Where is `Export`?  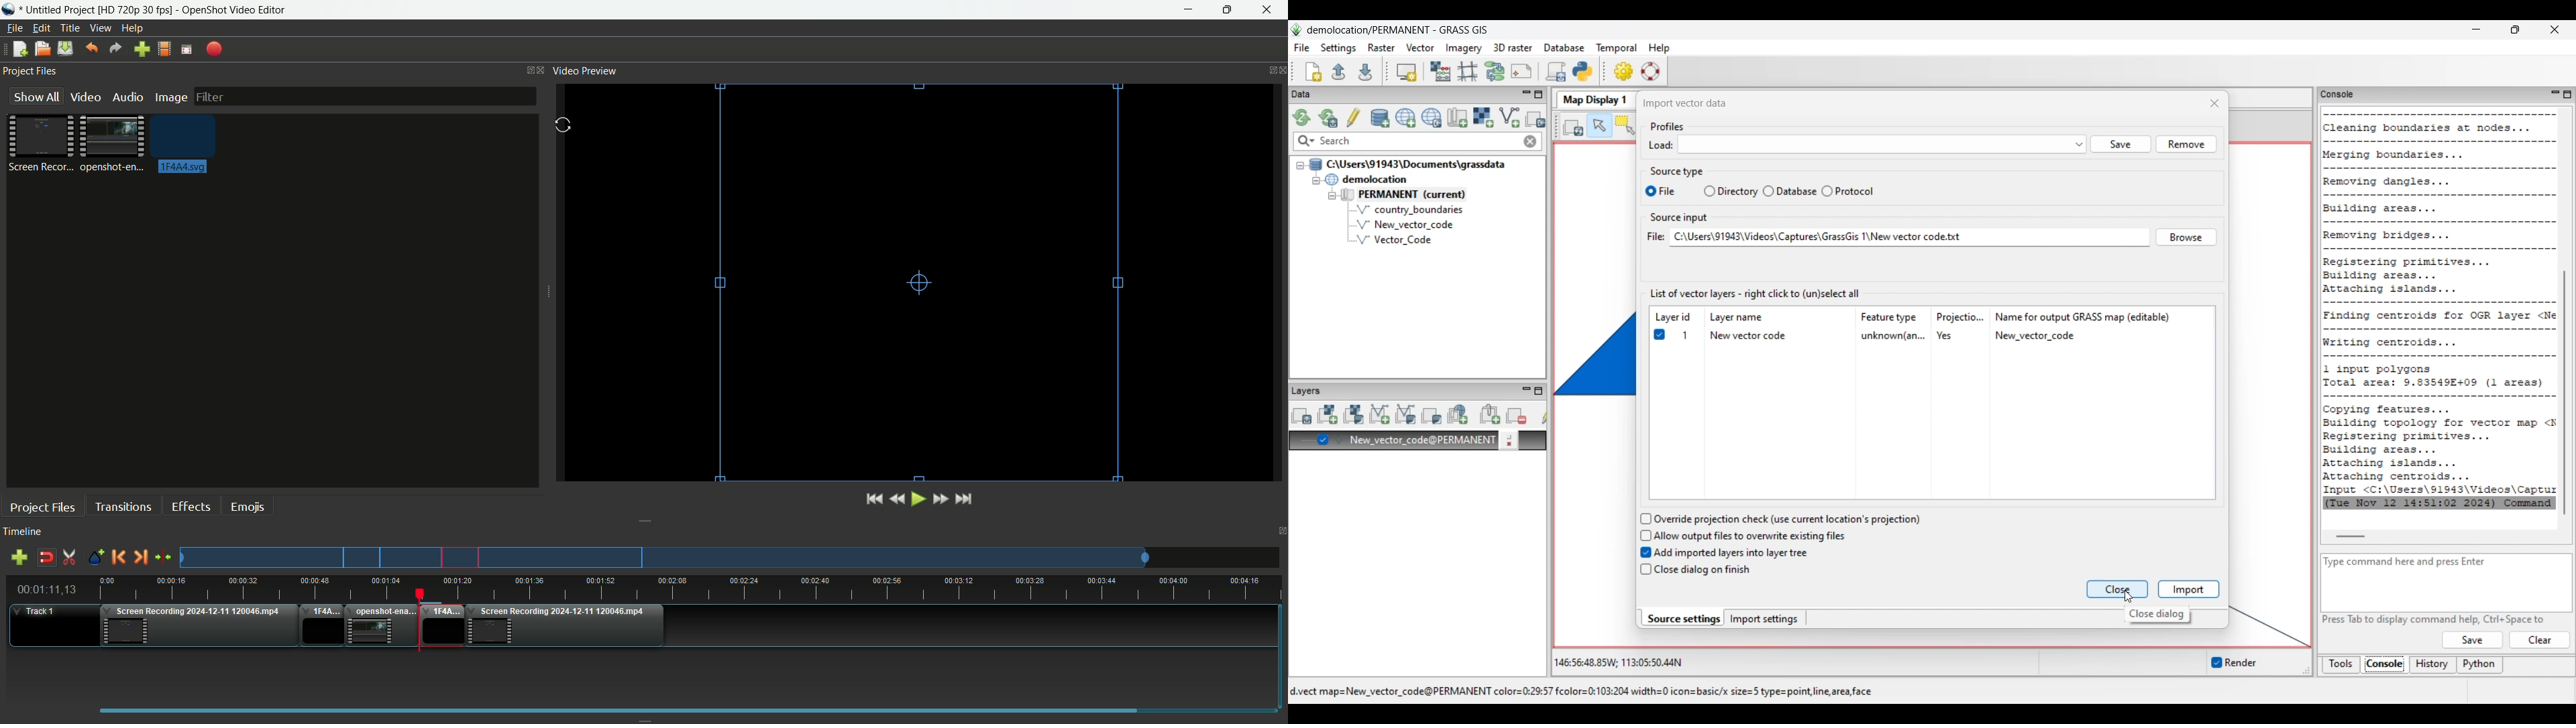
Export is located at coordinates (215, 50).